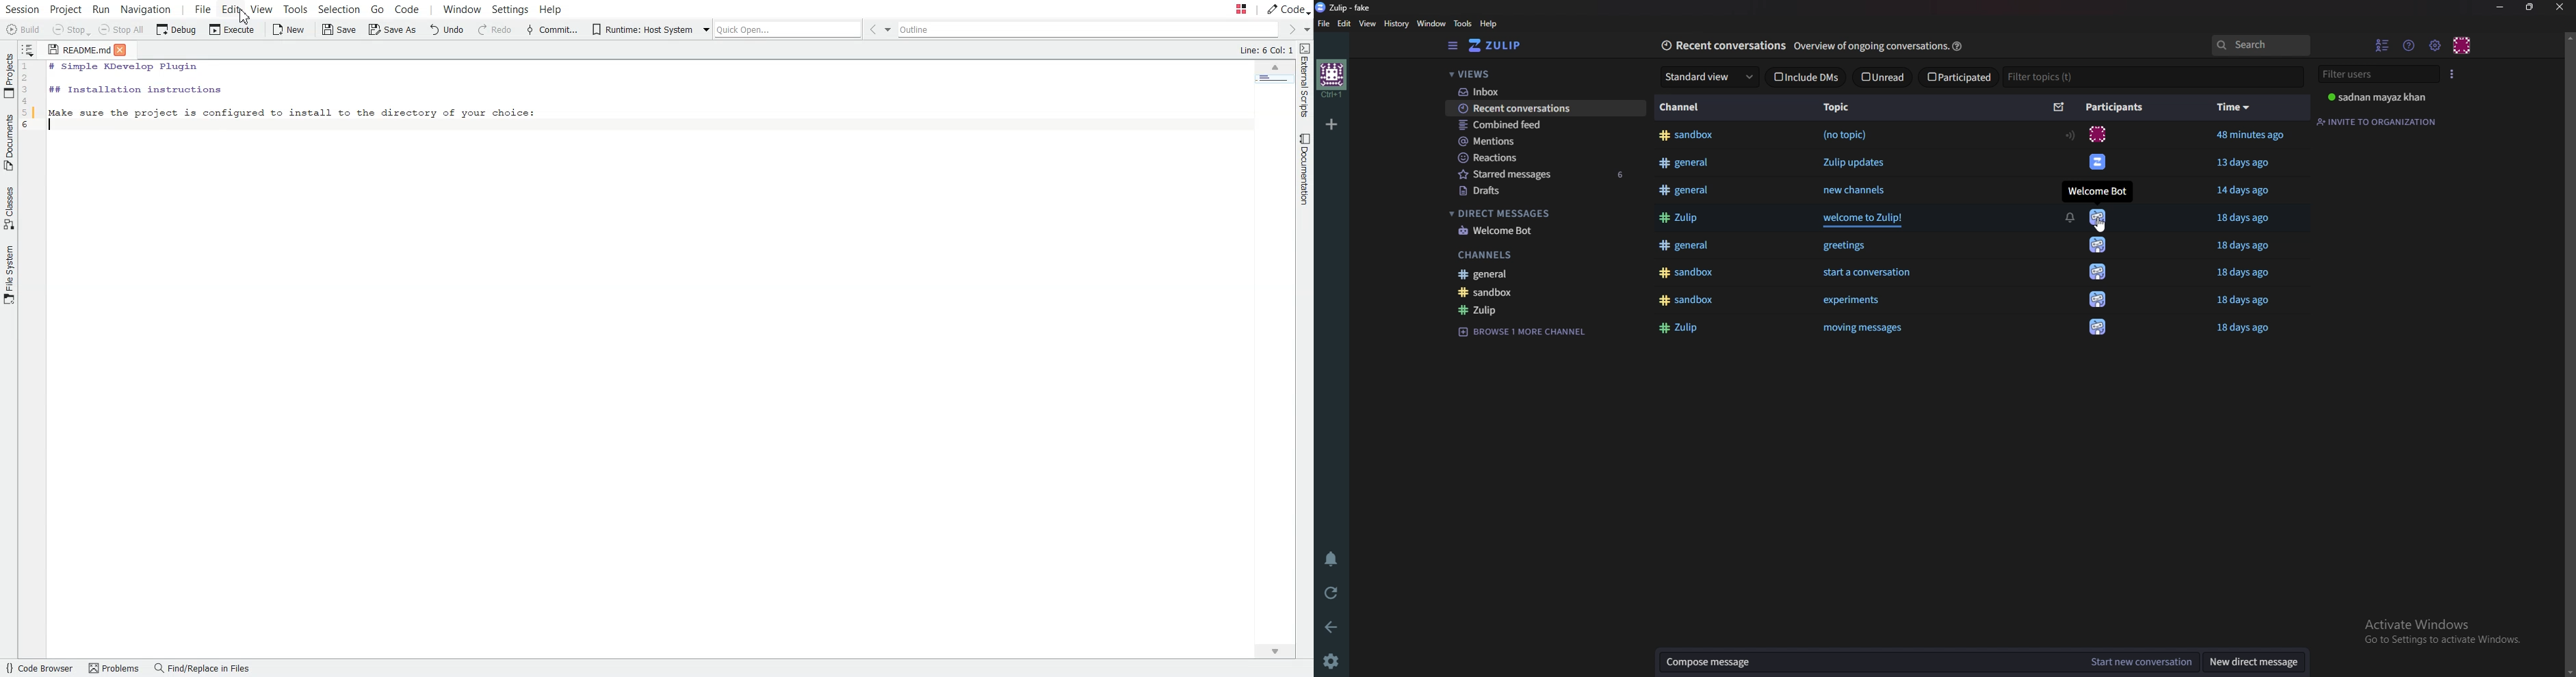 This screenshot has width=2576, height=700. What do you see at coordinates (495, 30) in the screenshot?
I see `Redo` at bounding box center [495, 30].